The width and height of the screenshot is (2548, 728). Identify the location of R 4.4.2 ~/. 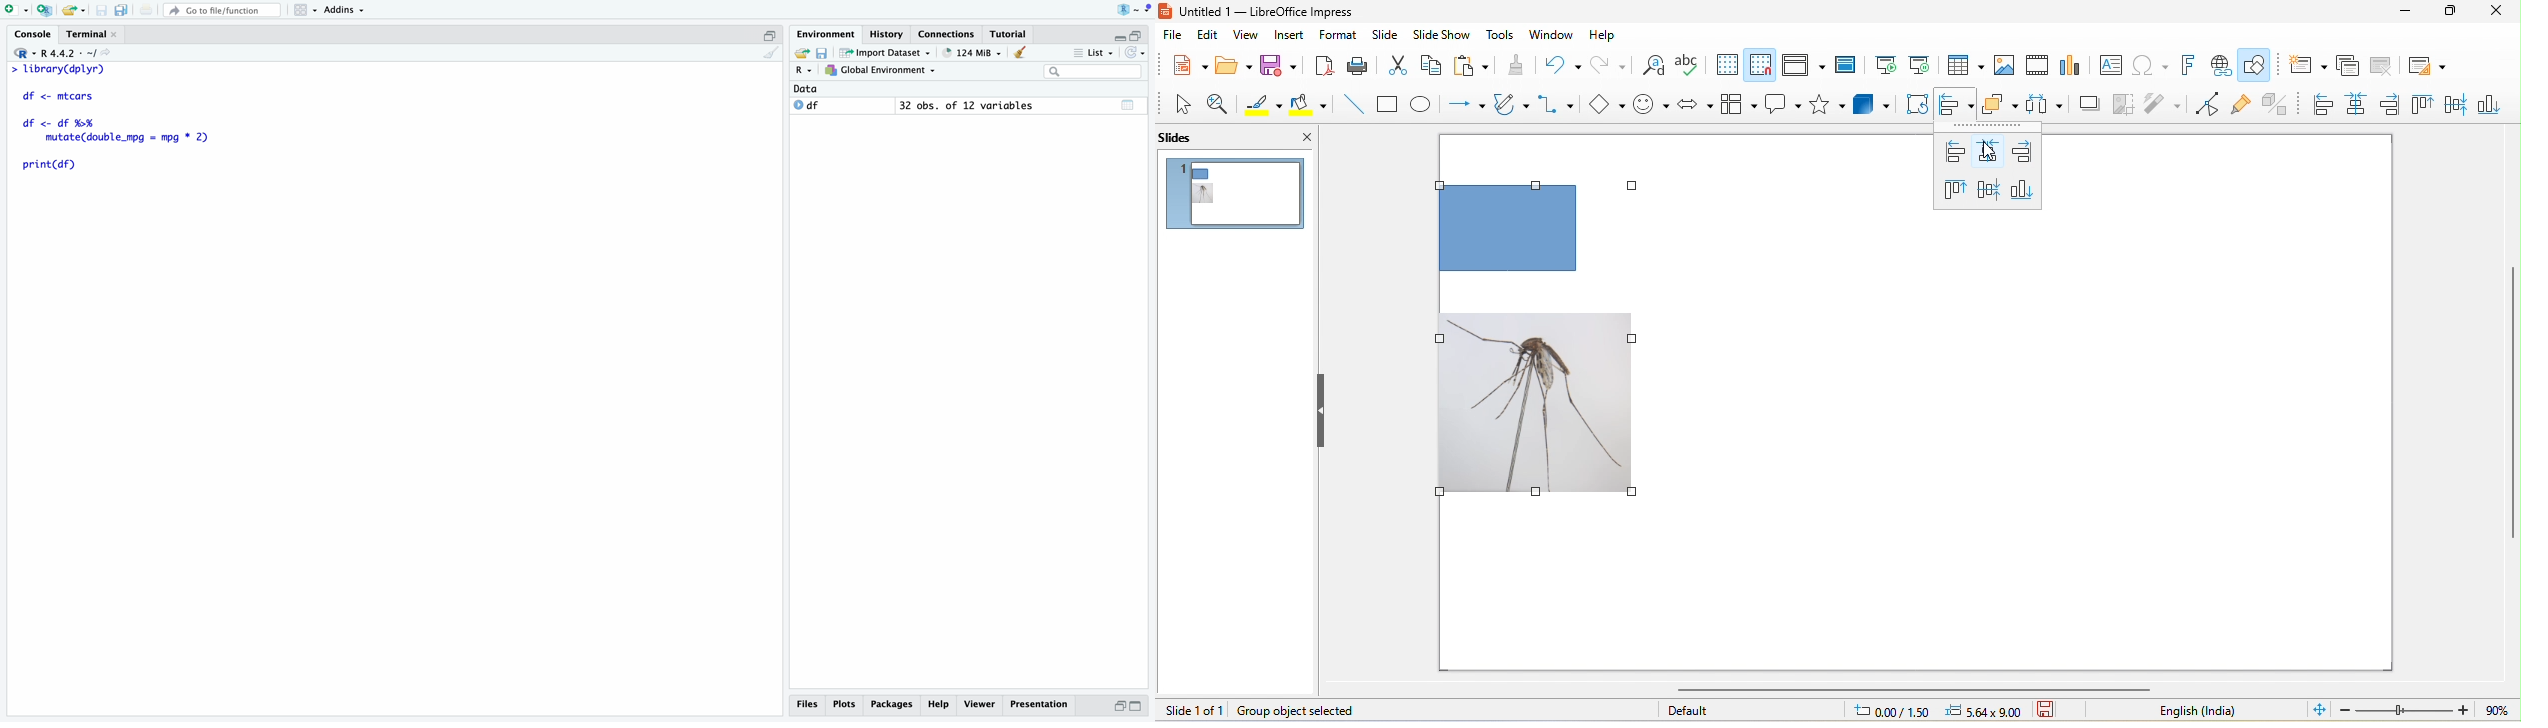
(68, 54).